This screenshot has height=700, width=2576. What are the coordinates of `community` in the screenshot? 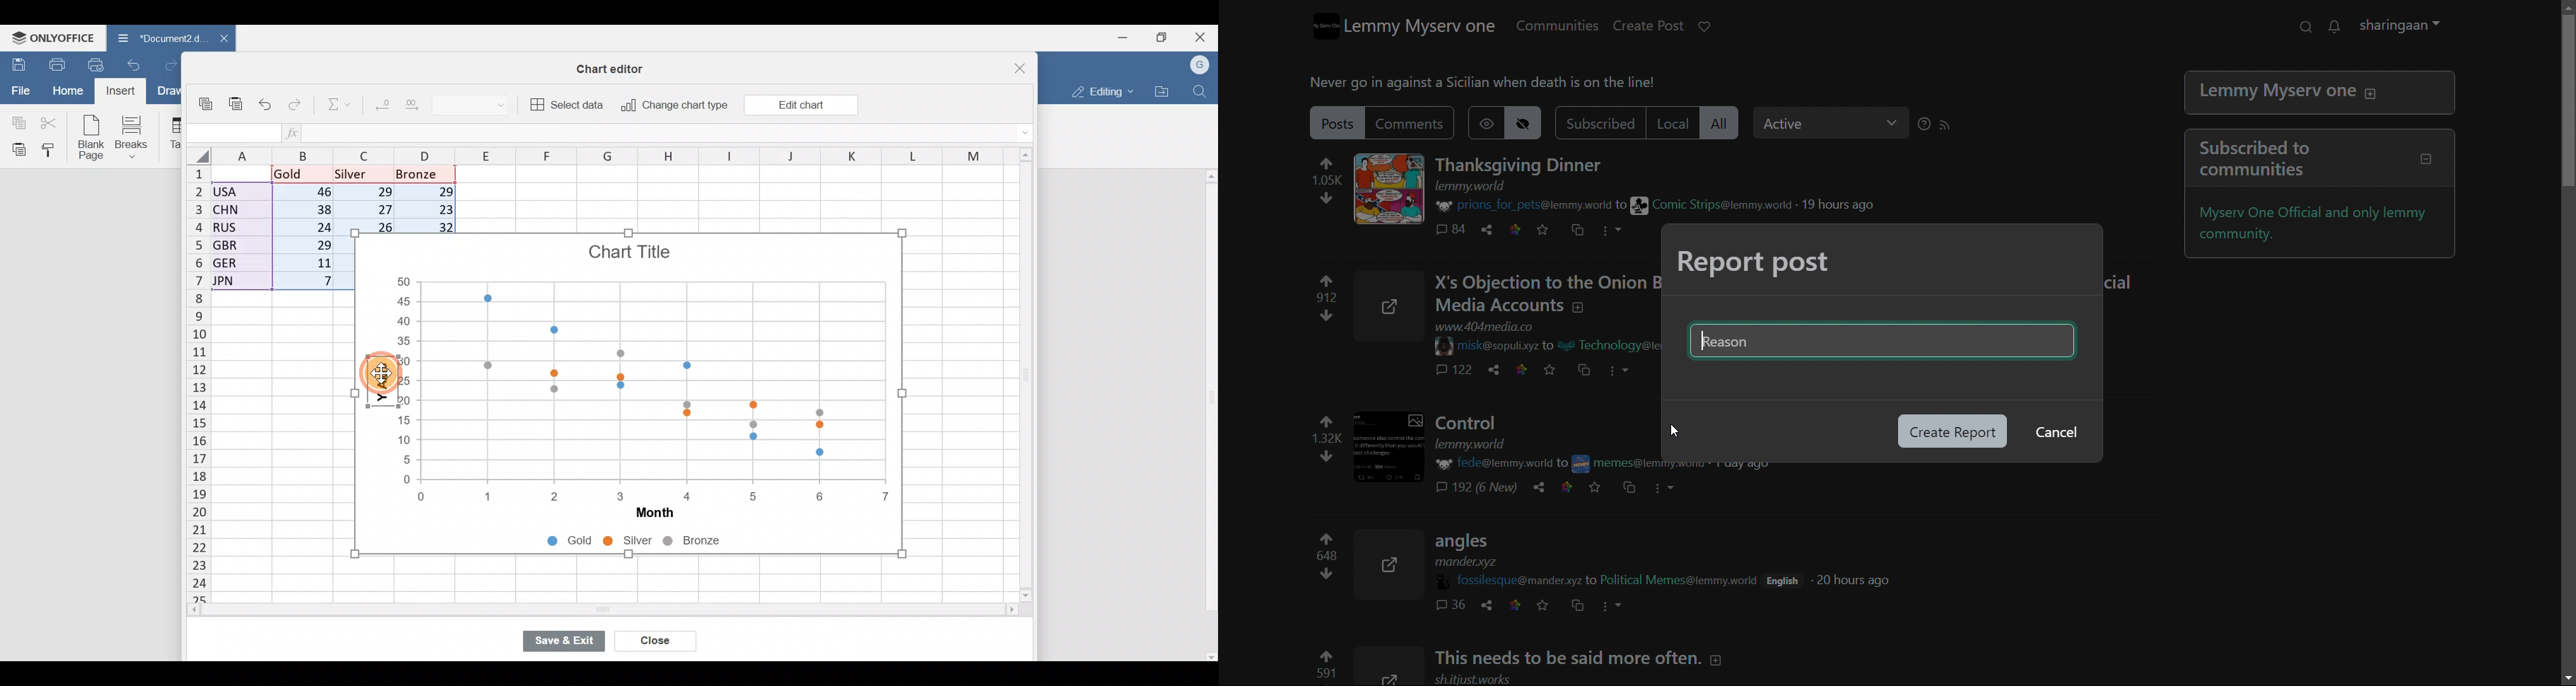 It's located at (1619, 463).